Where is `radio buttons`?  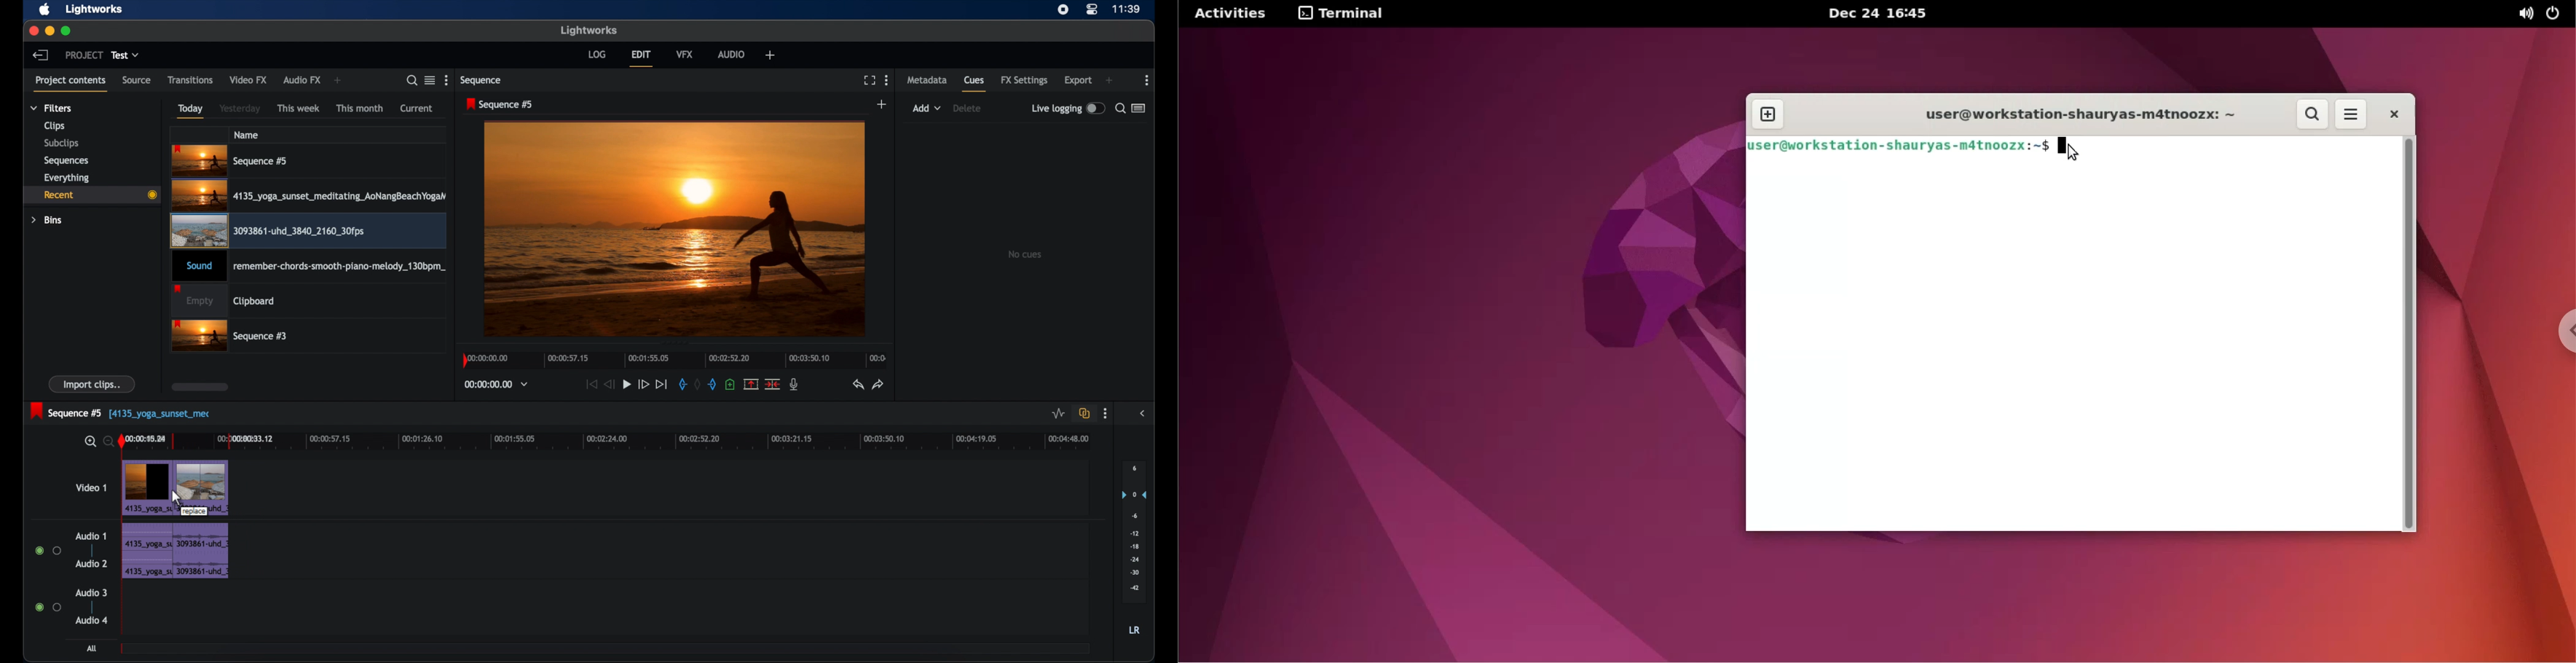 radio buttons is located at coordinates (48, 551).